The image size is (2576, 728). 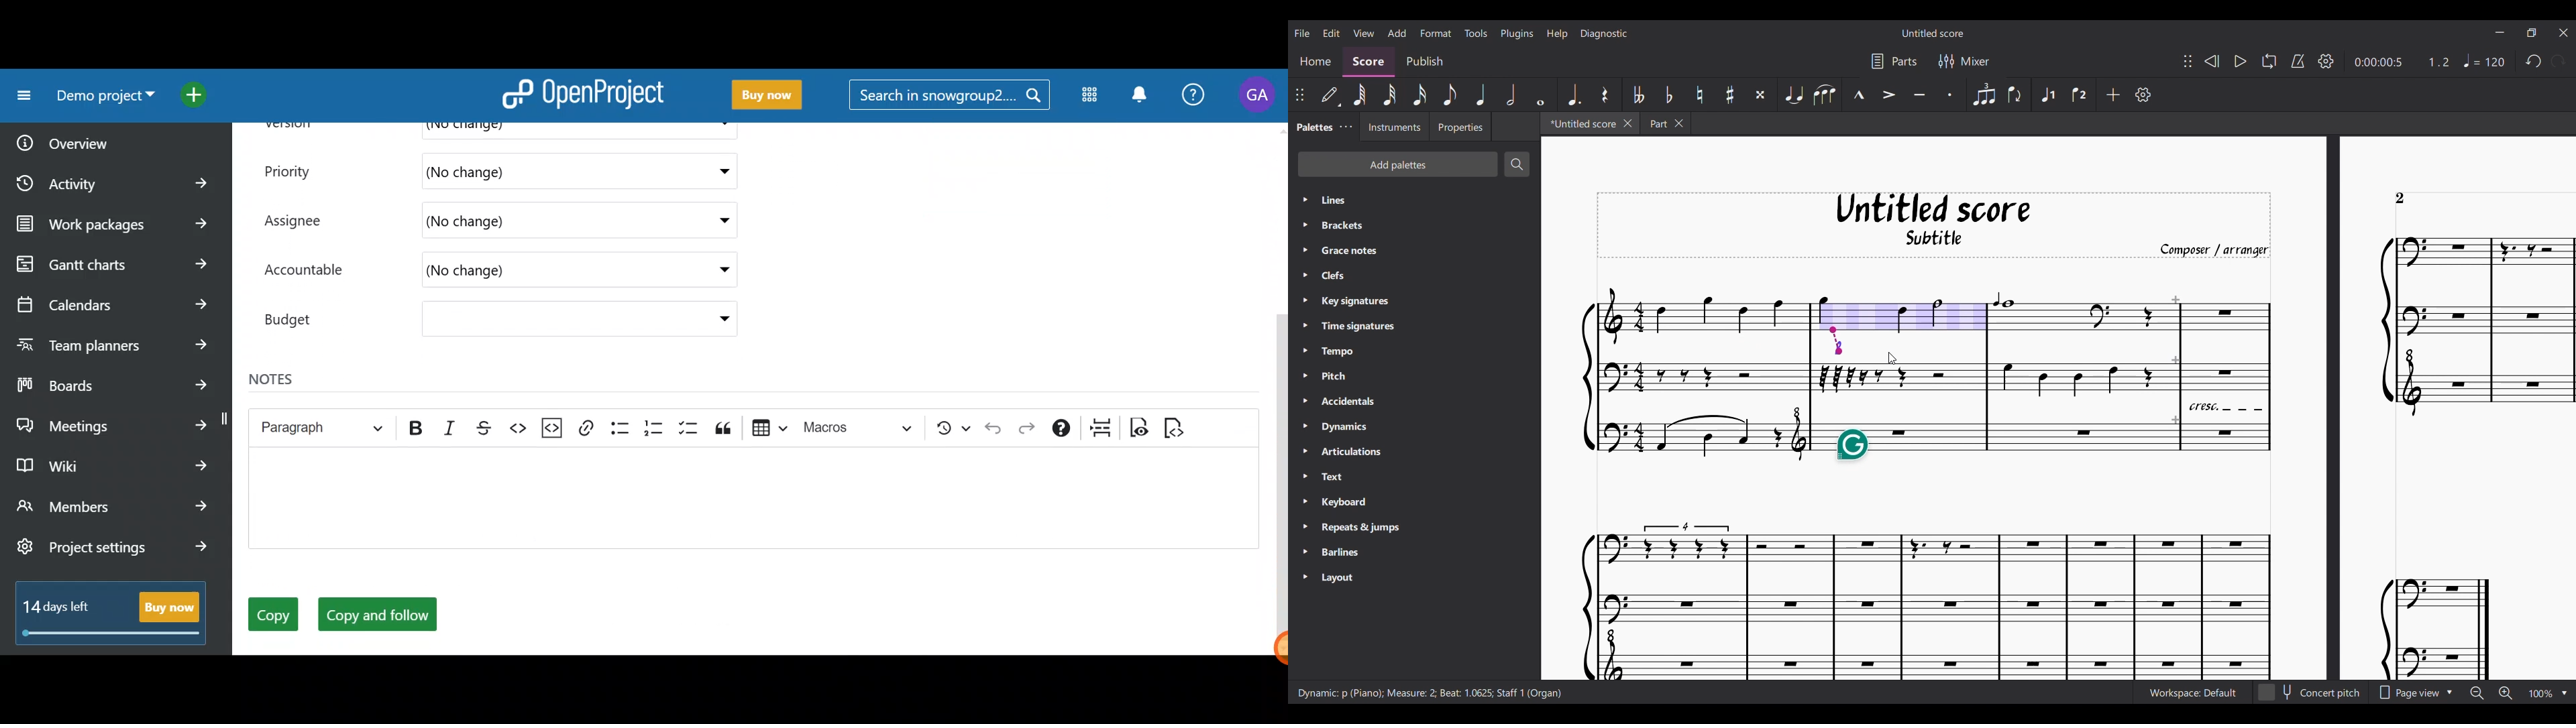 I want to click on Undo, so click(x=994, y=430).